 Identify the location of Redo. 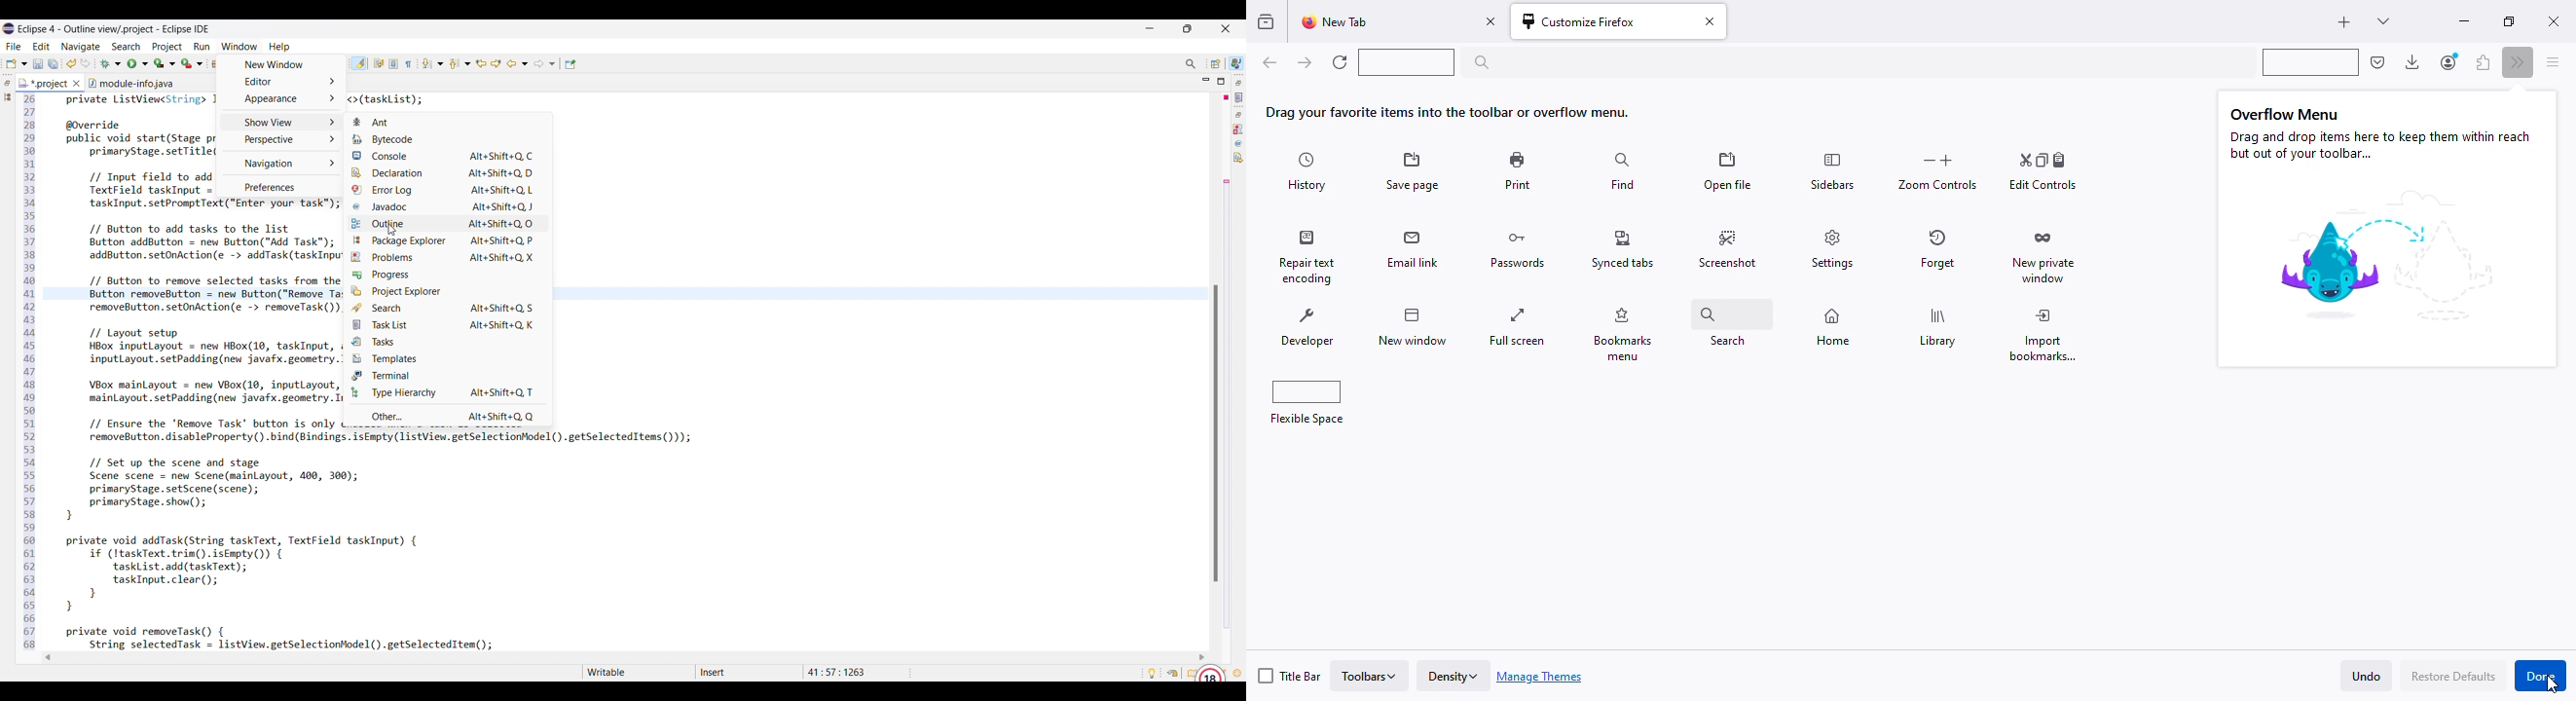
(86, 63).